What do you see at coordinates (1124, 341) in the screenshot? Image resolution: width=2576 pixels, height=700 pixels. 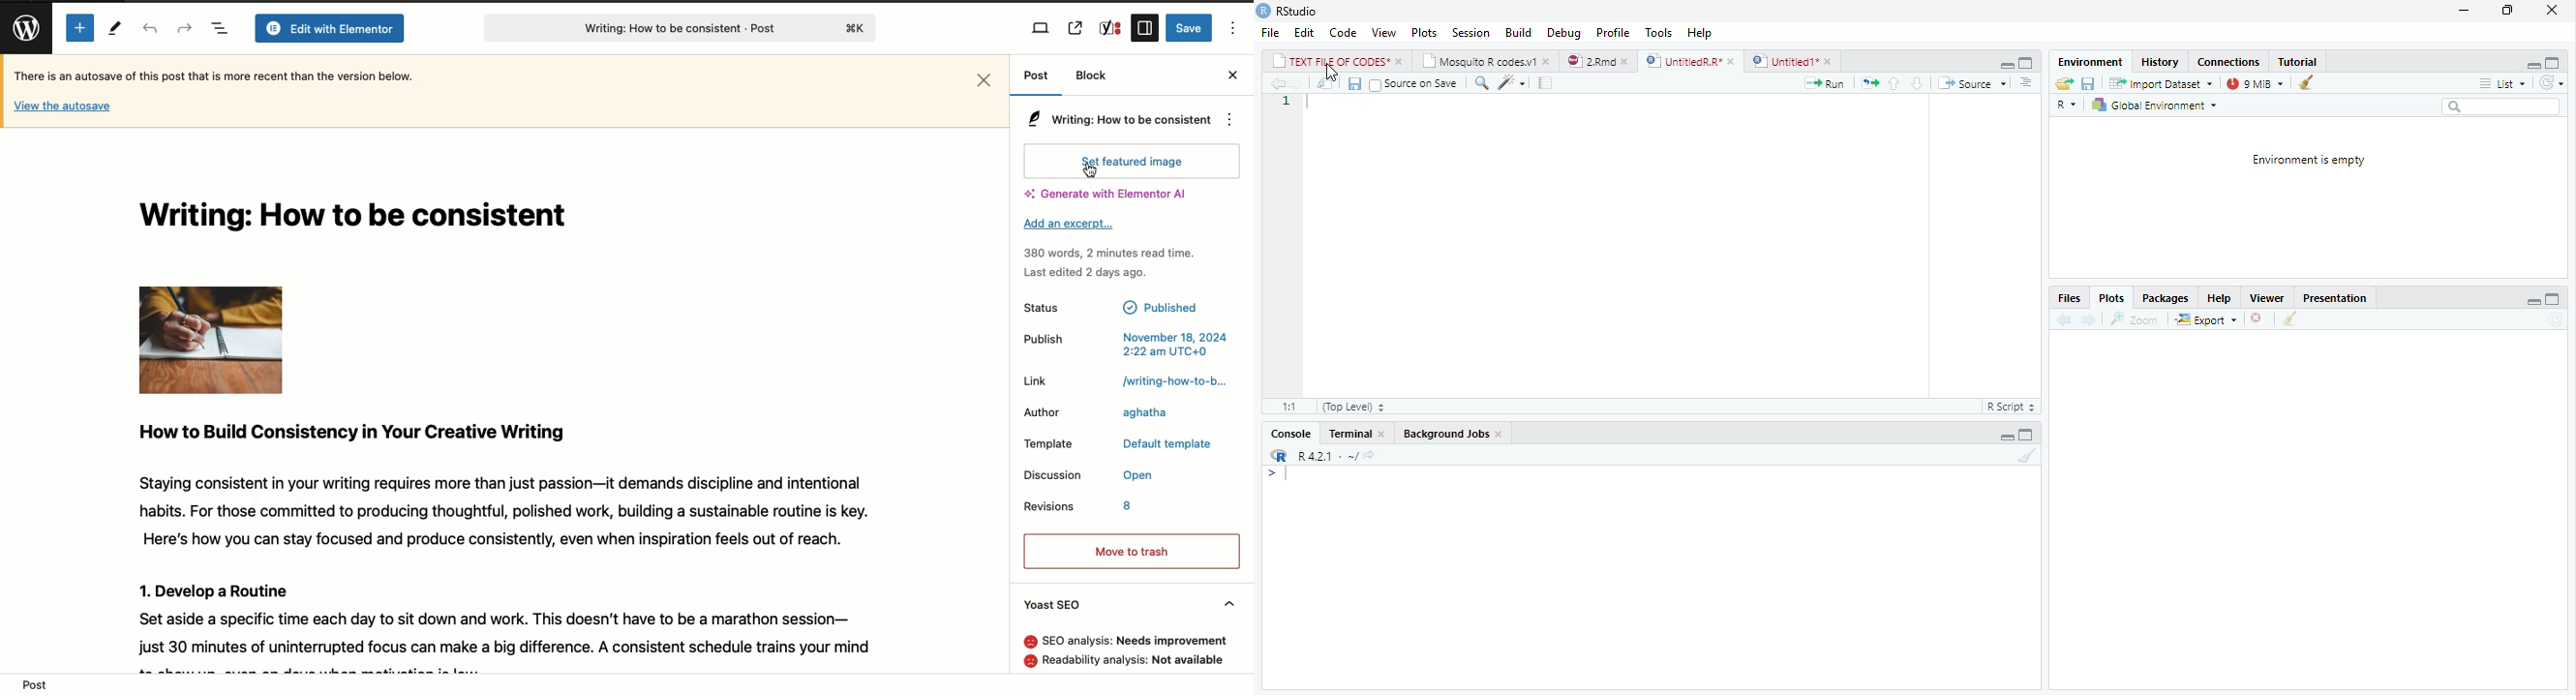 I see `Publish November 18, 2024
2:22 am UTC+0` at bounding box center [1124, 341].